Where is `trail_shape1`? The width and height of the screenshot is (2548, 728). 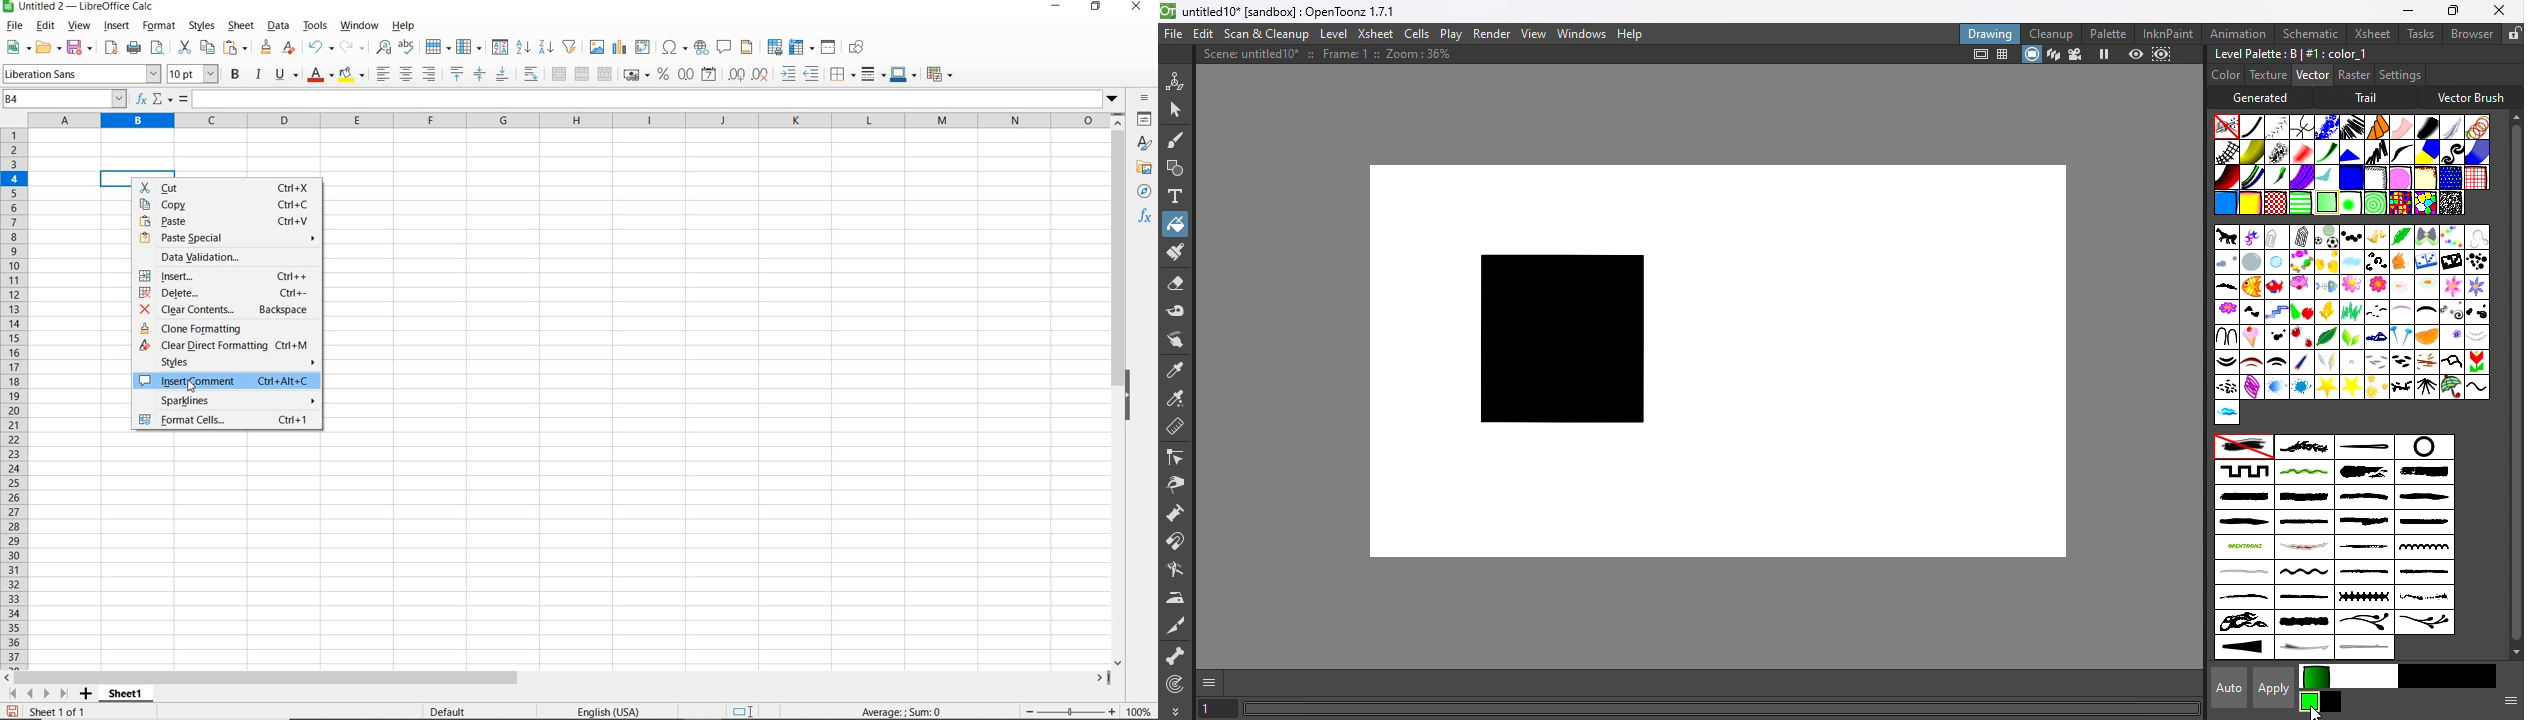
trail_shape1 is located at coordinates (2302, 649).